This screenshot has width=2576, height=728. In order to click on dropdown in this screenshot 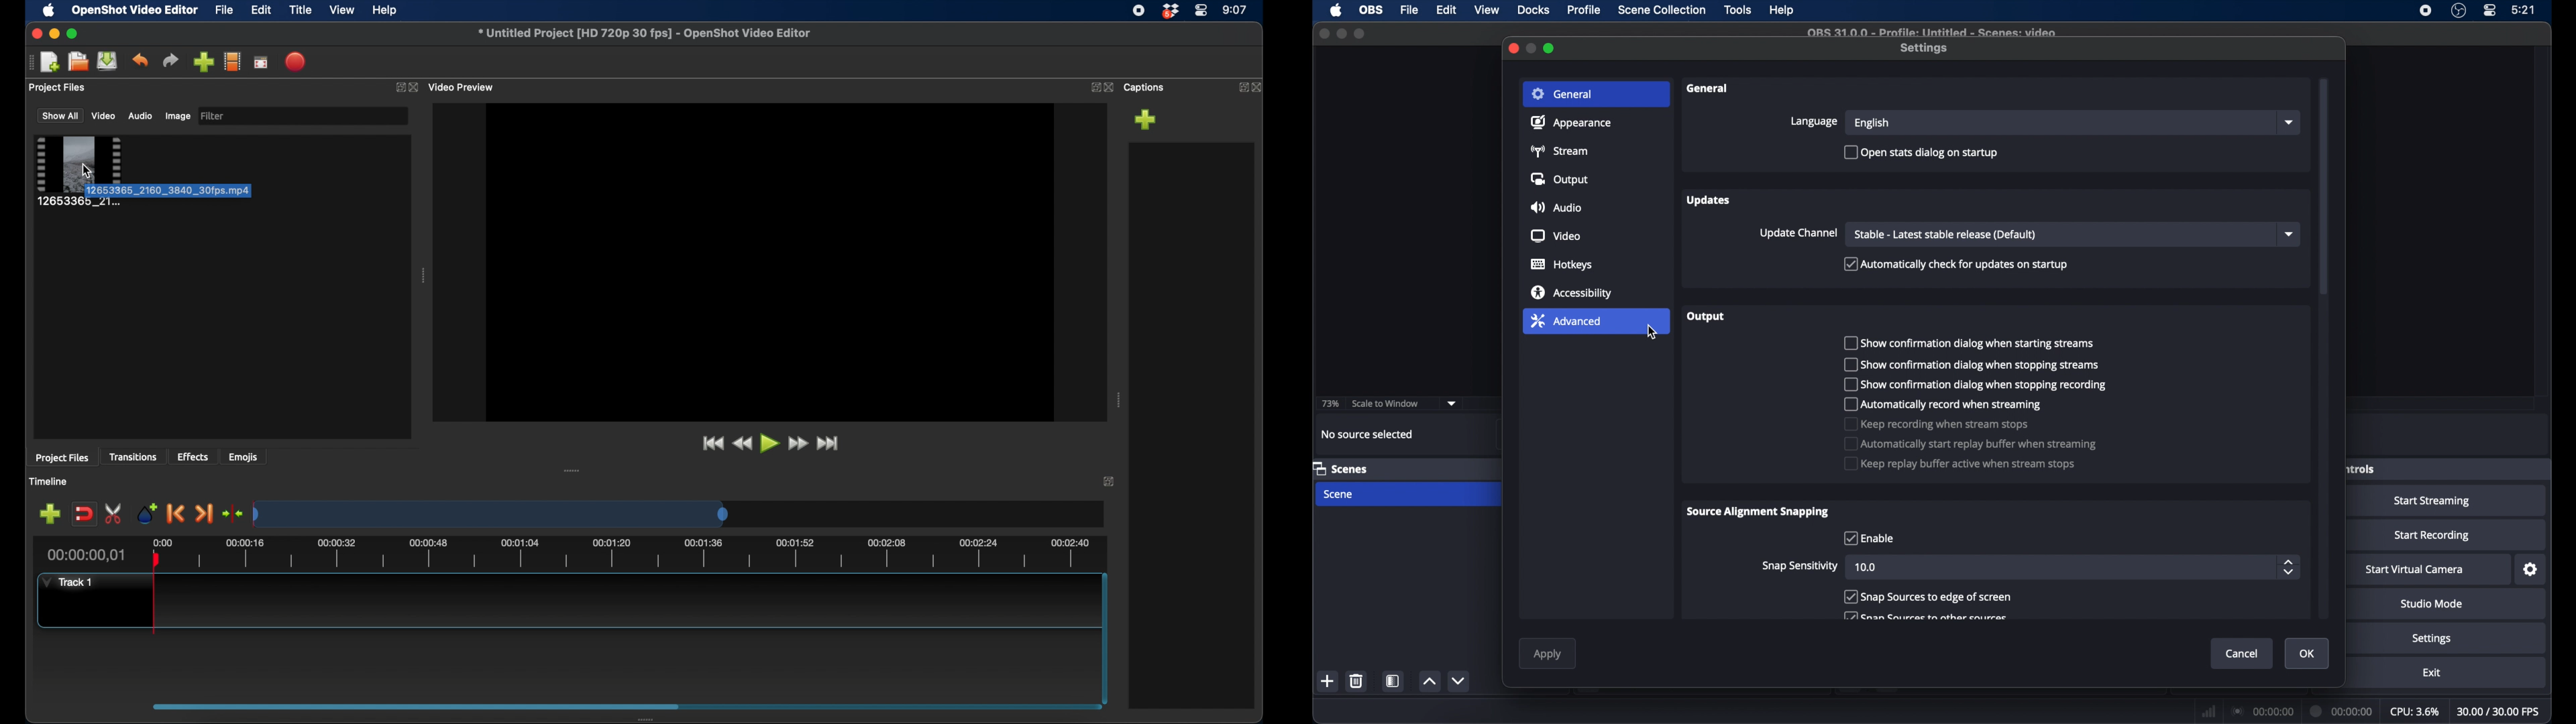, I will do `click(2290, 234)`.